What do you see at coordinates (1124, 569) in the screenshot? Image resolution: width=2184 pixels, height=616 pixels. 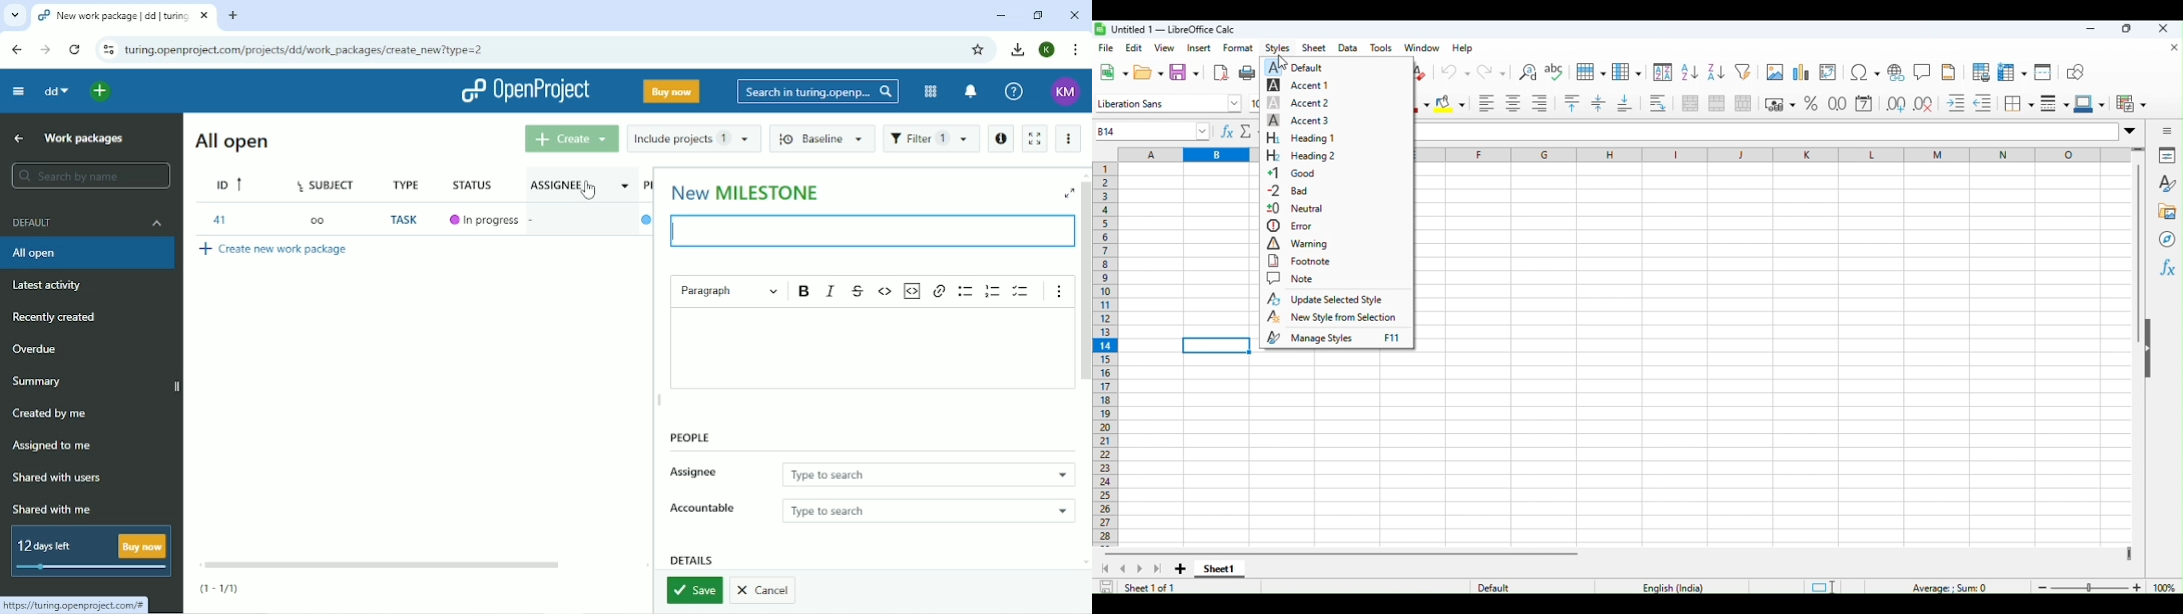 I see `Previous sheet` at bounding box center [1124, 569].